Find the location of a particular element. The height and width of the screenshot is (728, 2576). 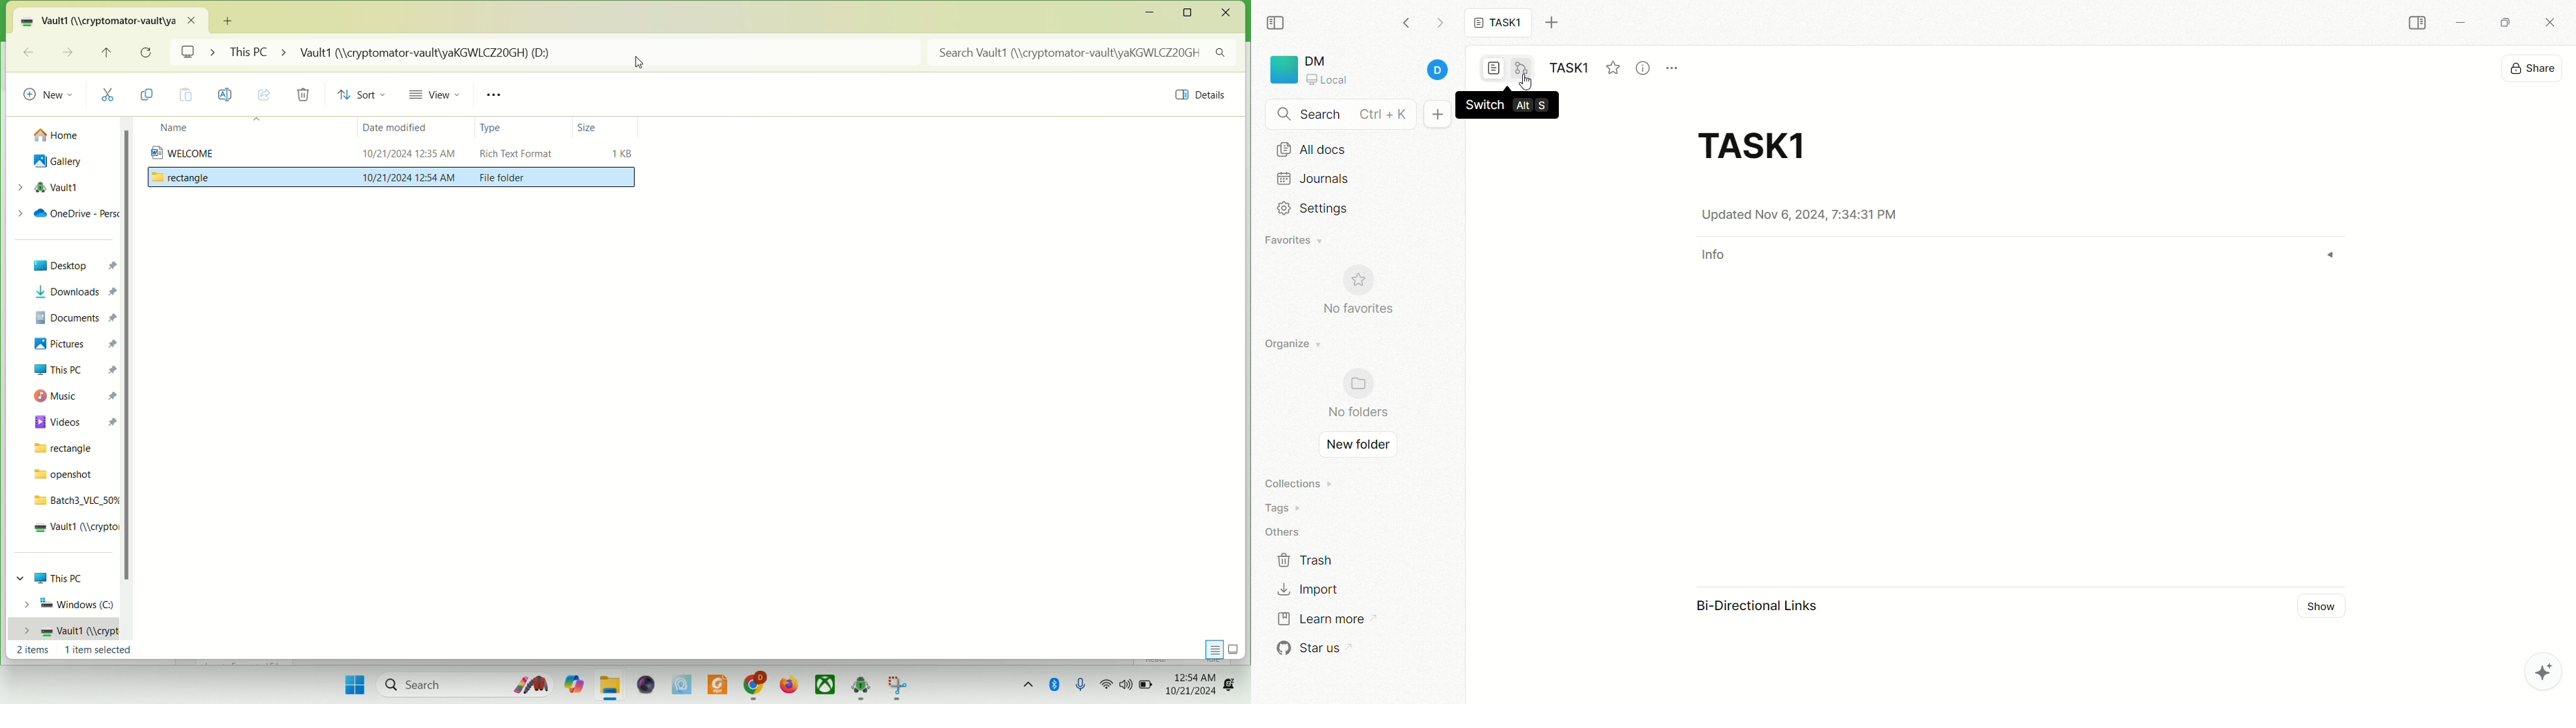

vault1 location is located at coordinates (114, 20).